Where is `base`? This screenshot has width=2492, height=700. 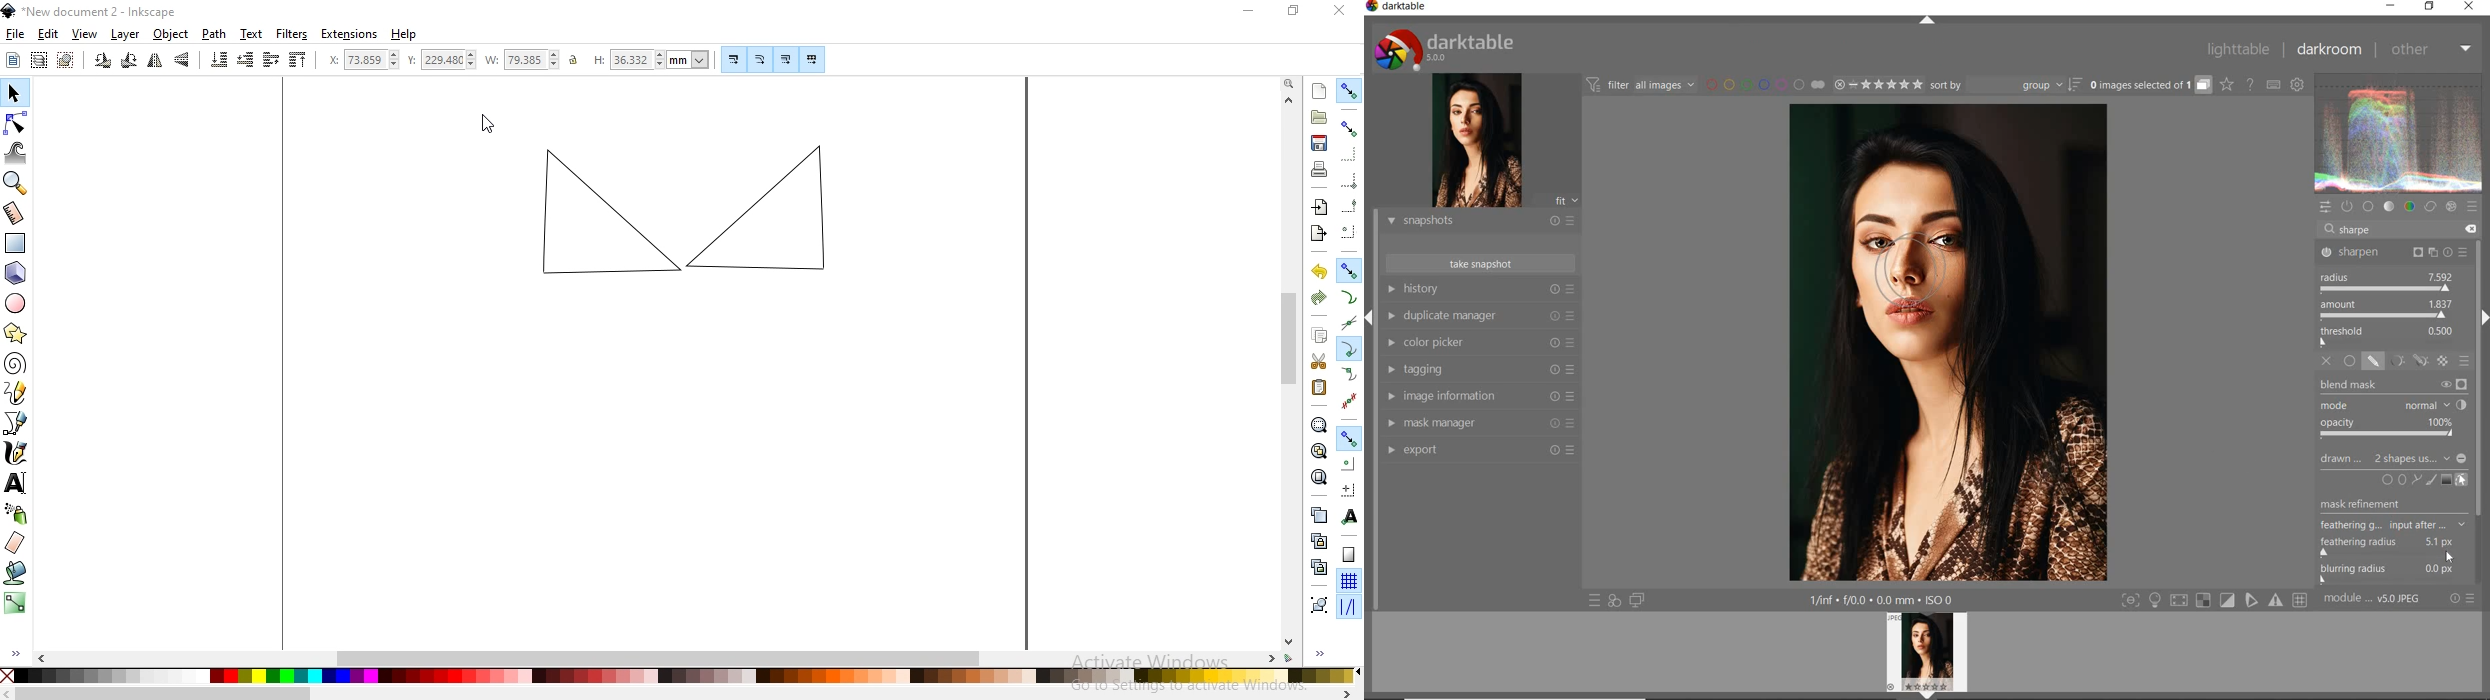
base is located at coordinates (2368, 206).